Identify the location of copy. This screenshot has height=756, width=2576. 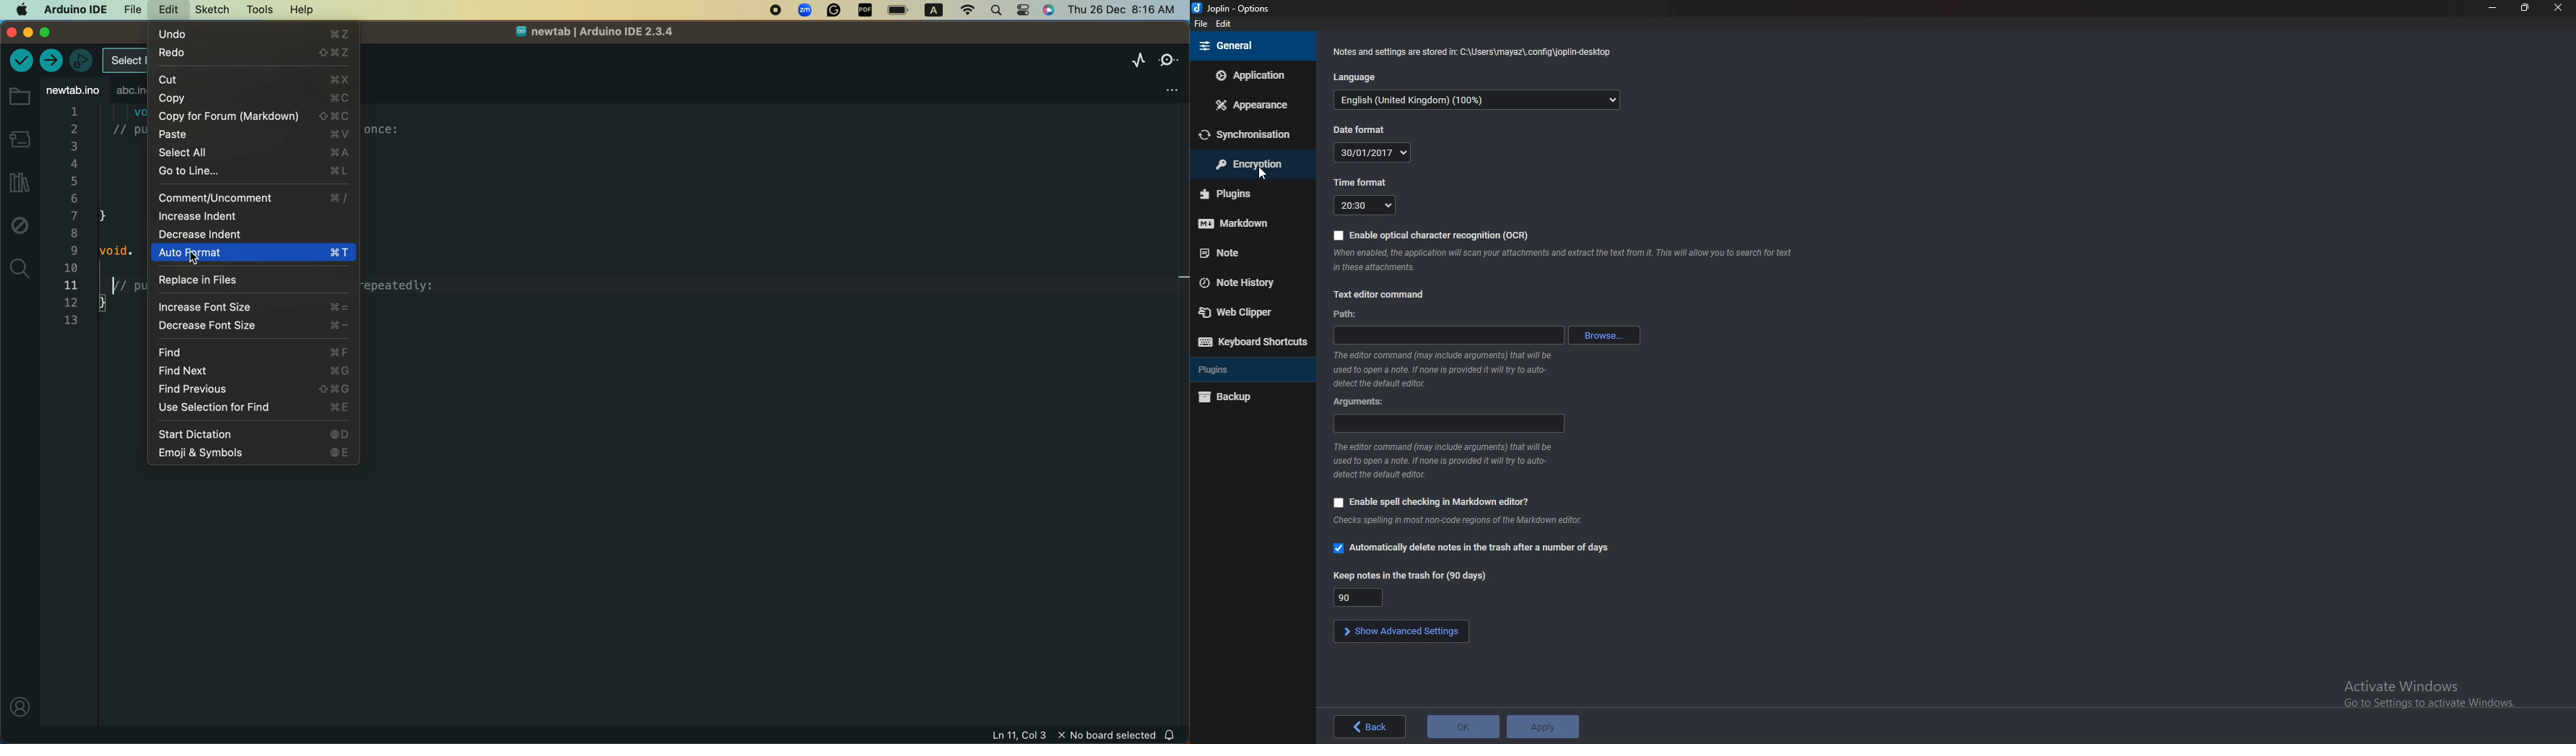
(251, 98).